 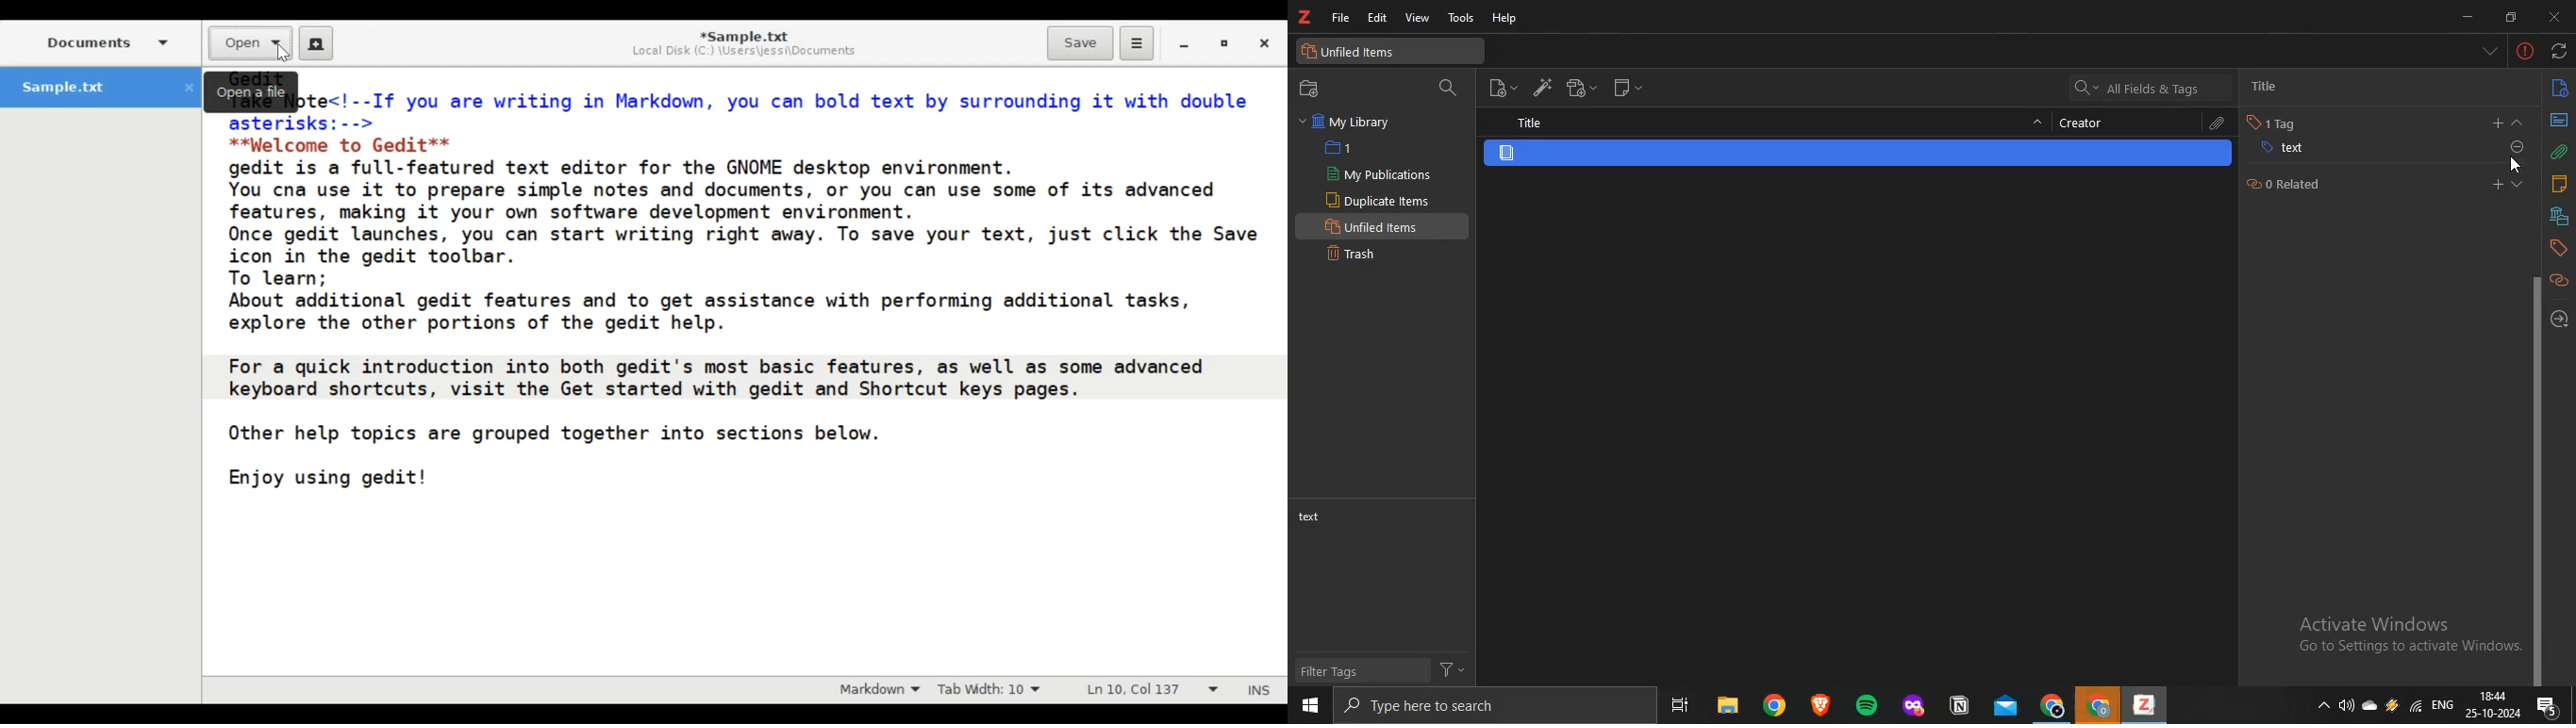 What do you see at coordinates (2318, 705) in the screenshot?
I see `show hidden icons` at bounding box center [2318, 705].